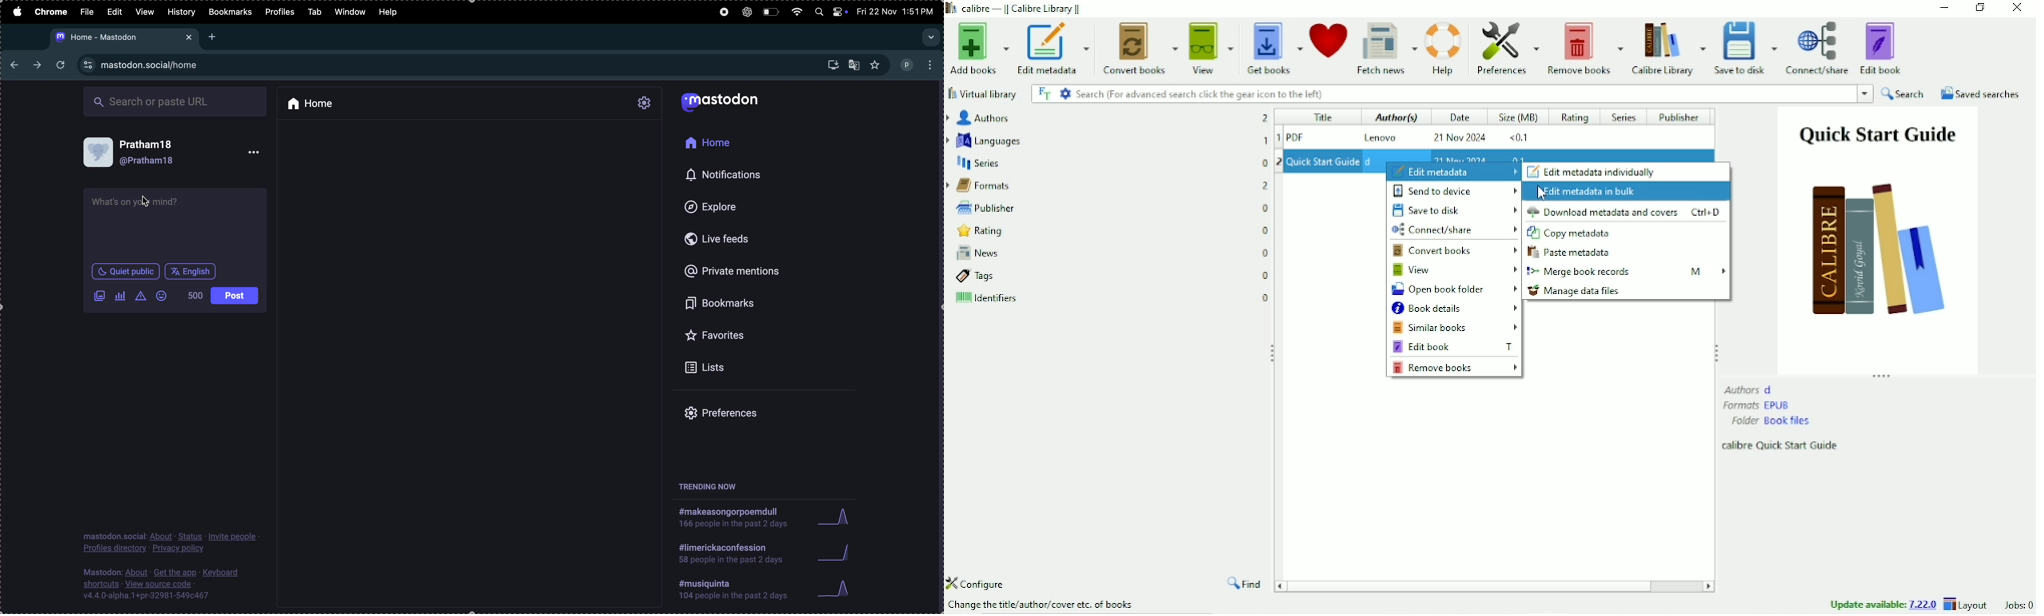  Describe the element at coordinates (743, 302) in the screenshot. I see `bookmarks` at that location.